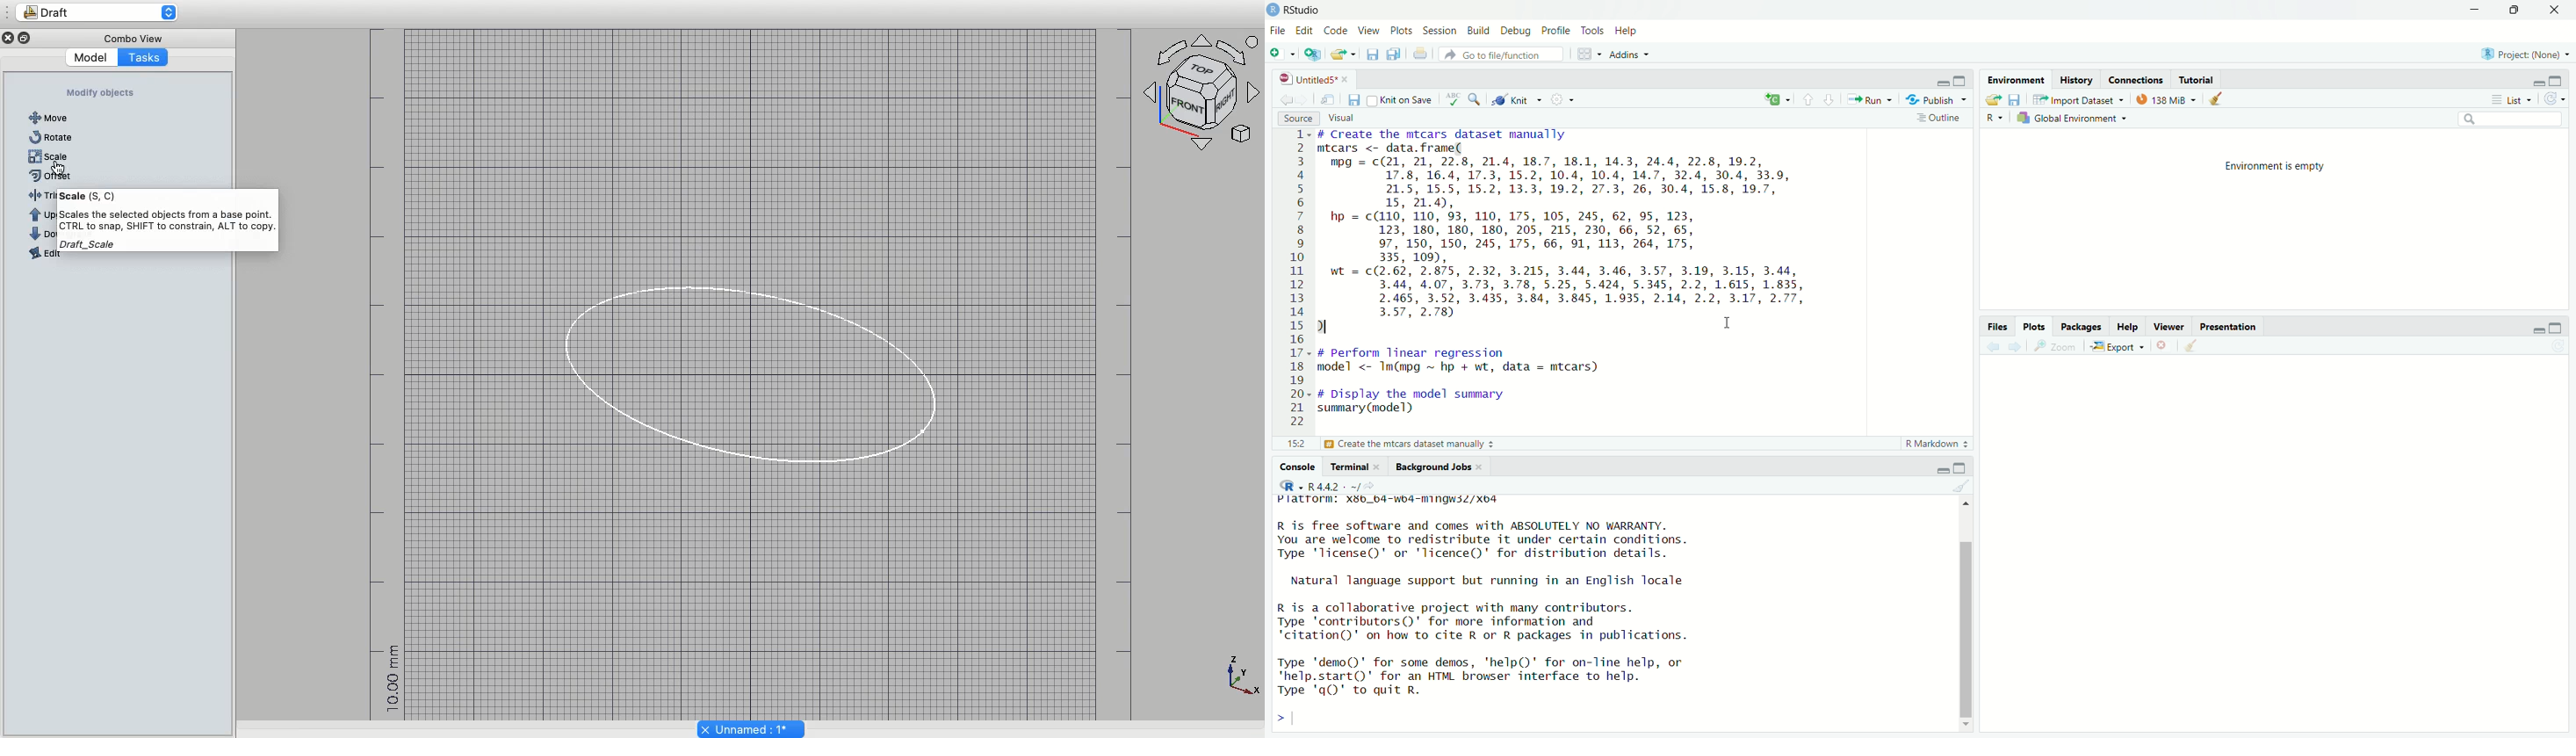  I want to click on £3 Display the model summary 3, so click(1392, 445).